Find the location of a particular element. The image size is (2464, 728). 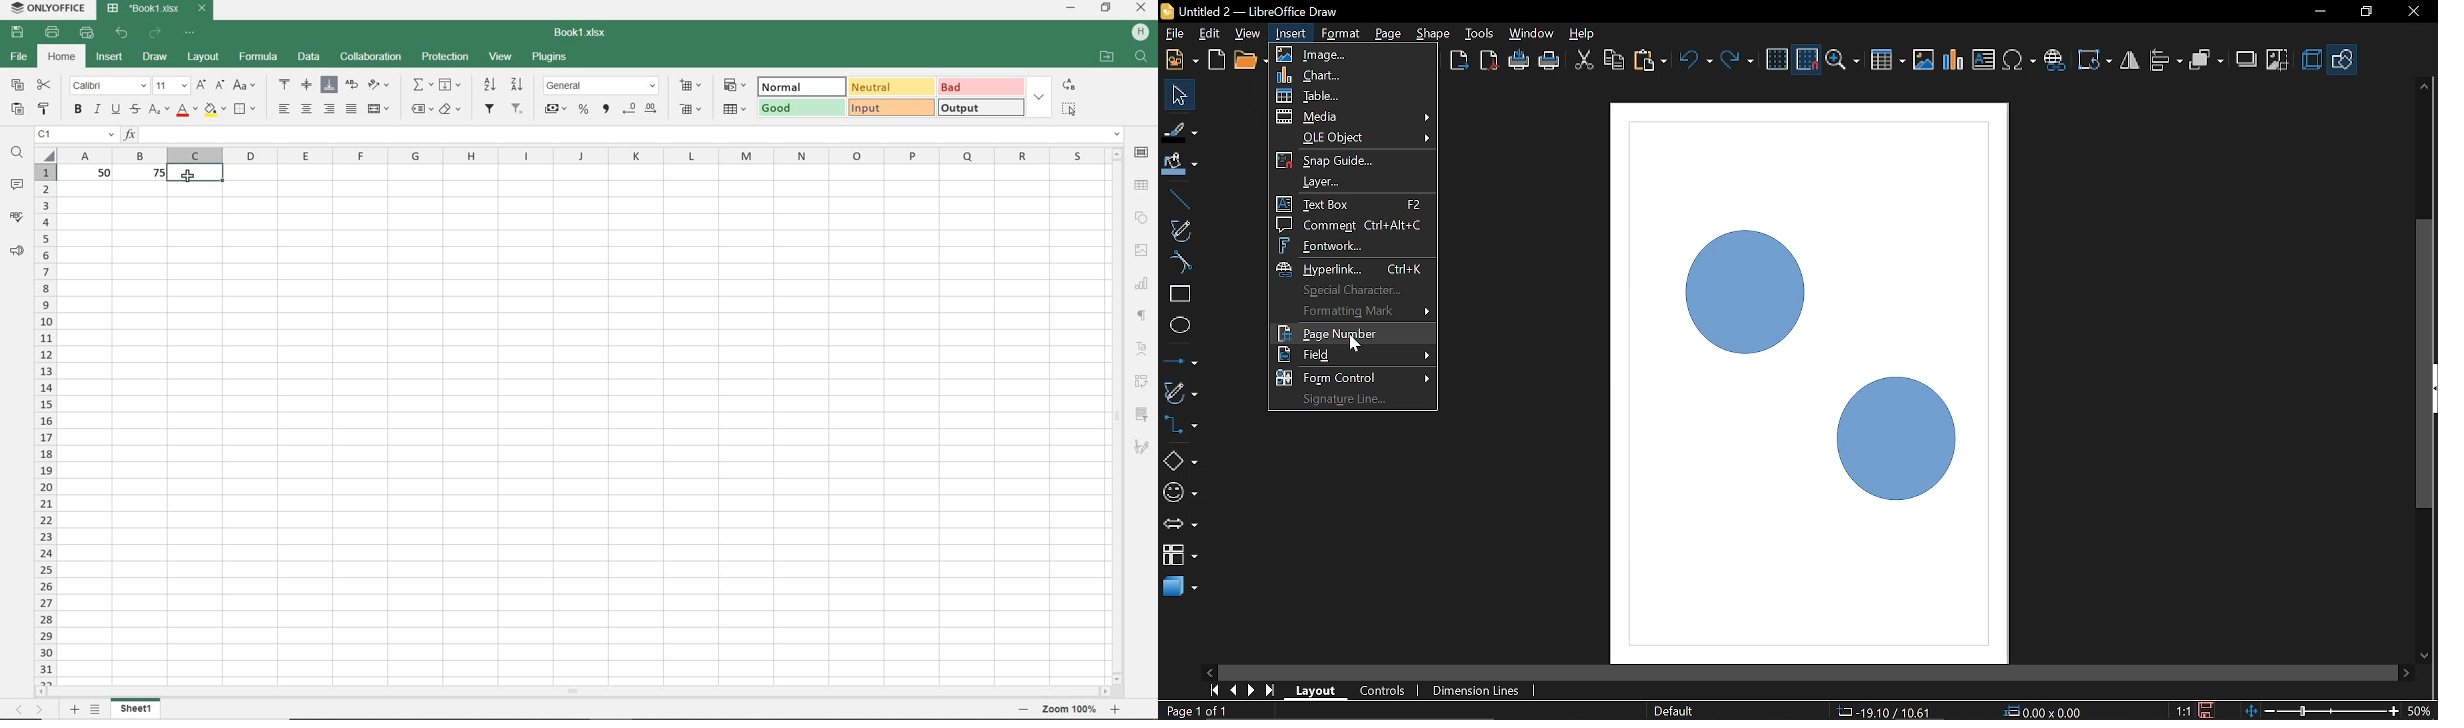

font color is located at coordinates (185, 110).